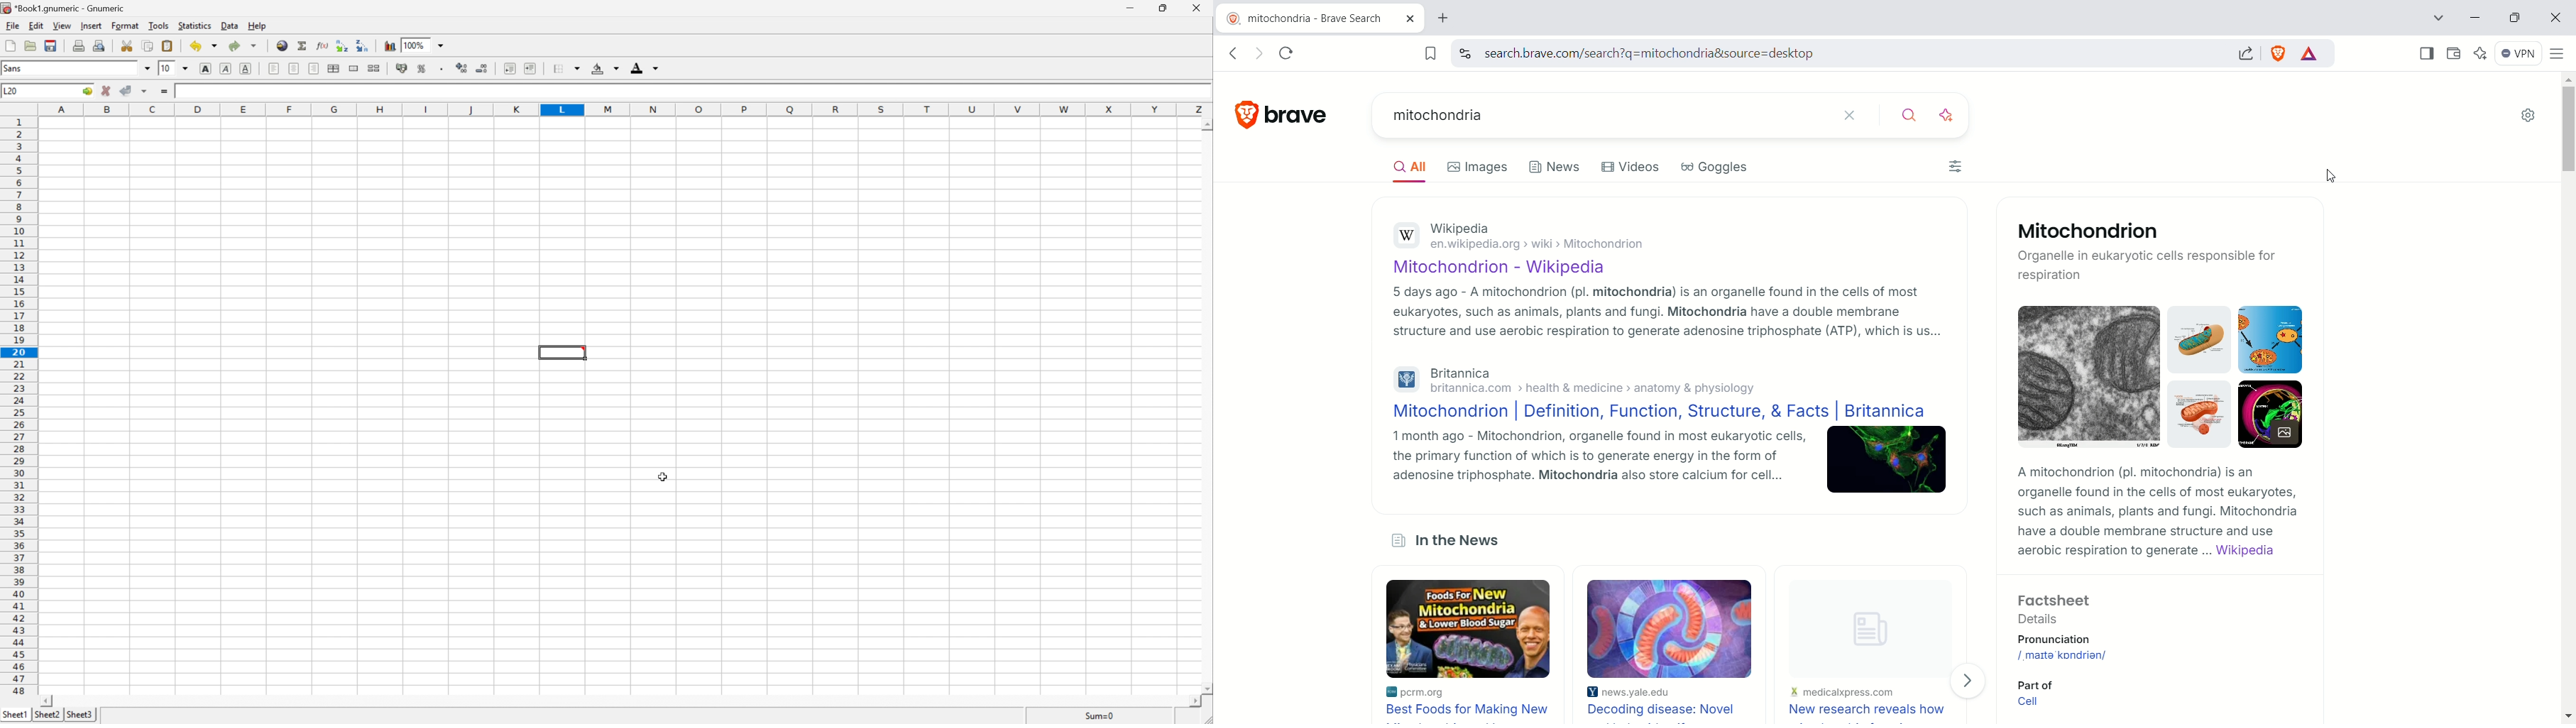 The width and height of the screenshot is (2576, 728). What do you see at coordinates (1161, 8) in the screenshot?
I see `Restore Down` at bounding box center [1161, 8].